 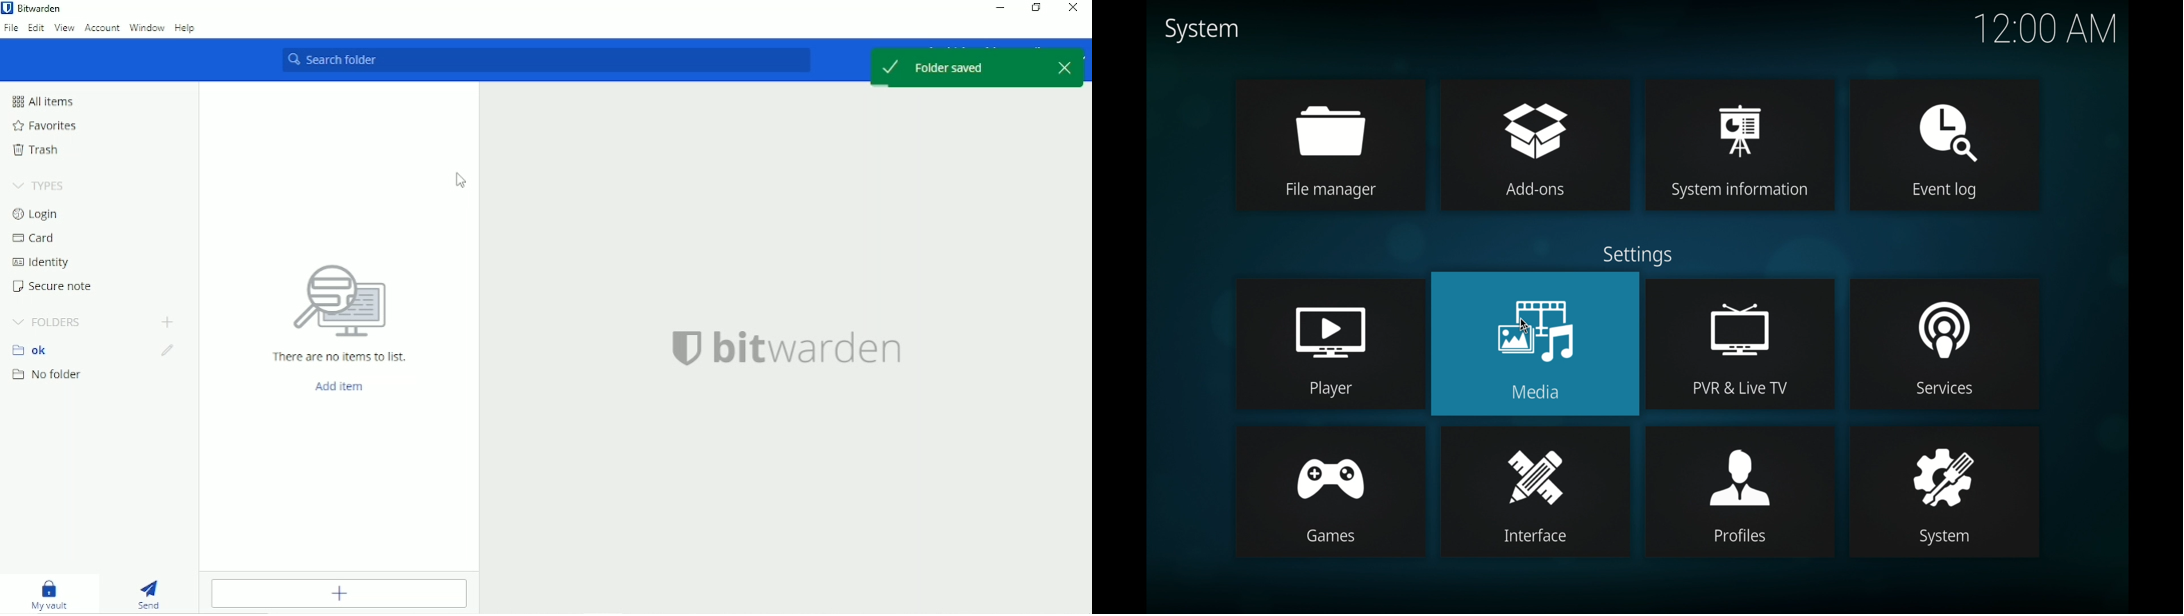 I want to click on Help, so click(x=187, y=28).